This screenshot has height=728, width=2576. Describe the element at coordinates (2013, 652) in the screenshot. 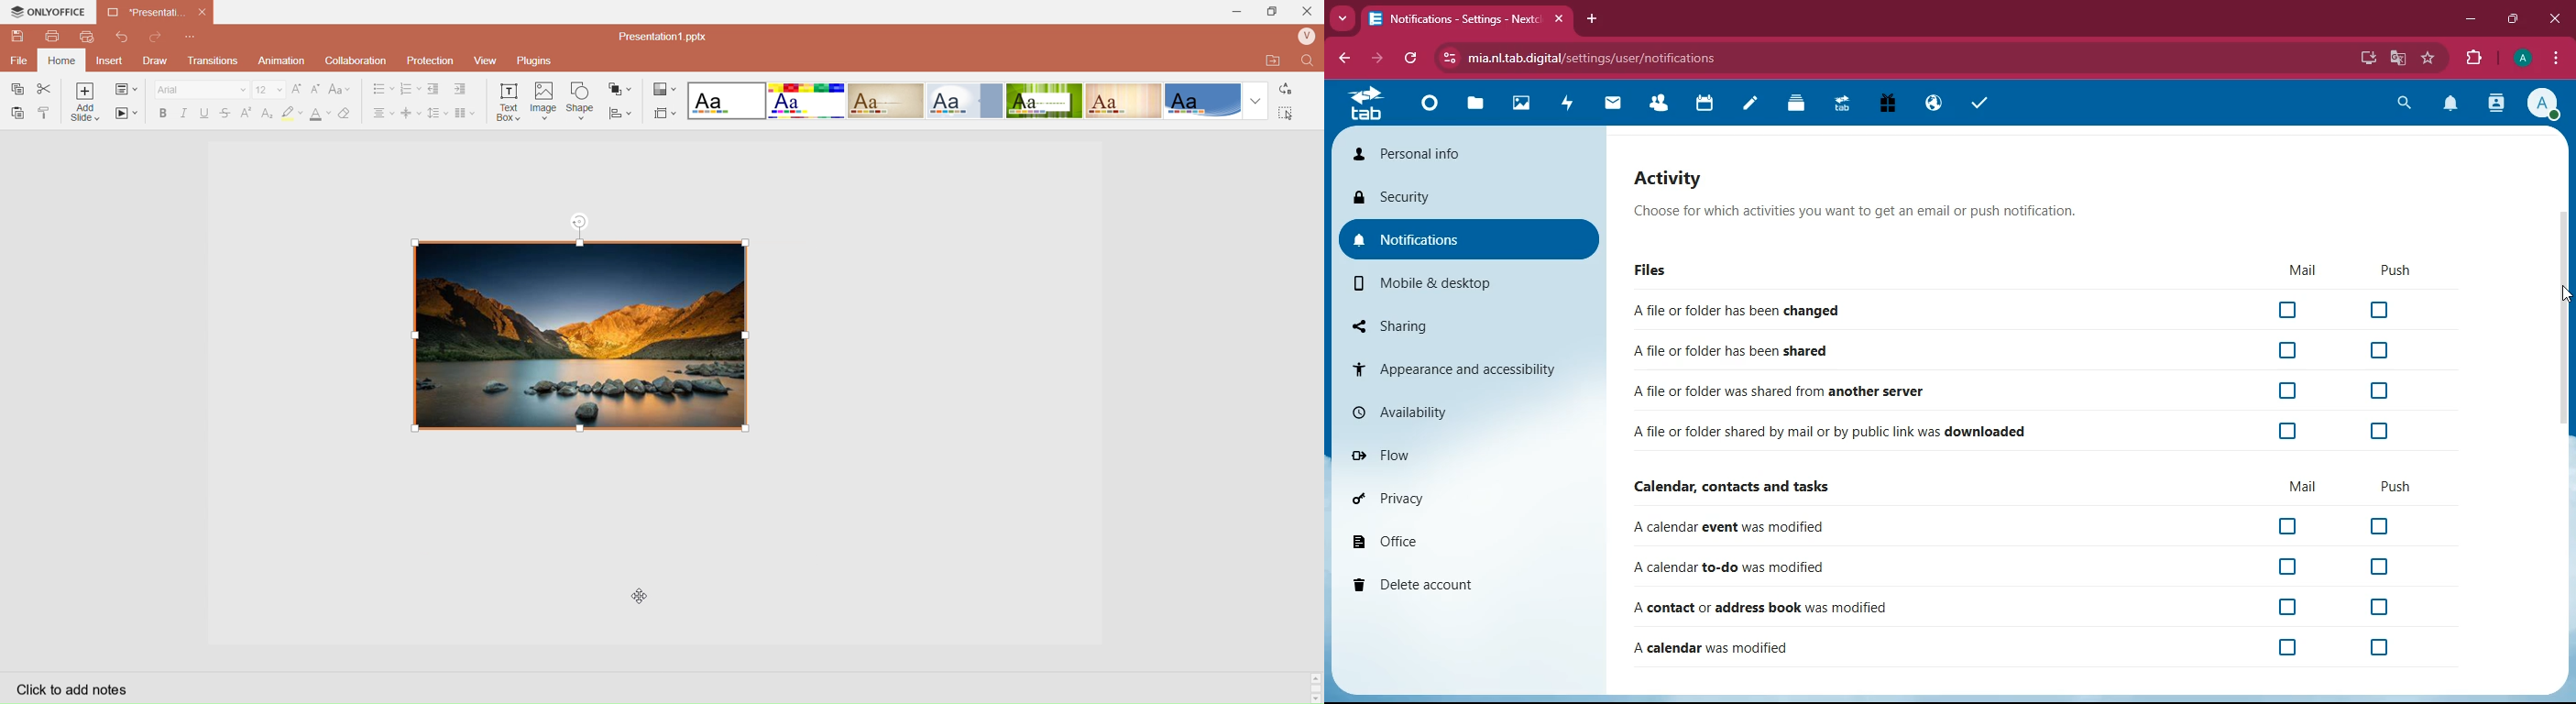

I see `A calendar was modified` at that location.